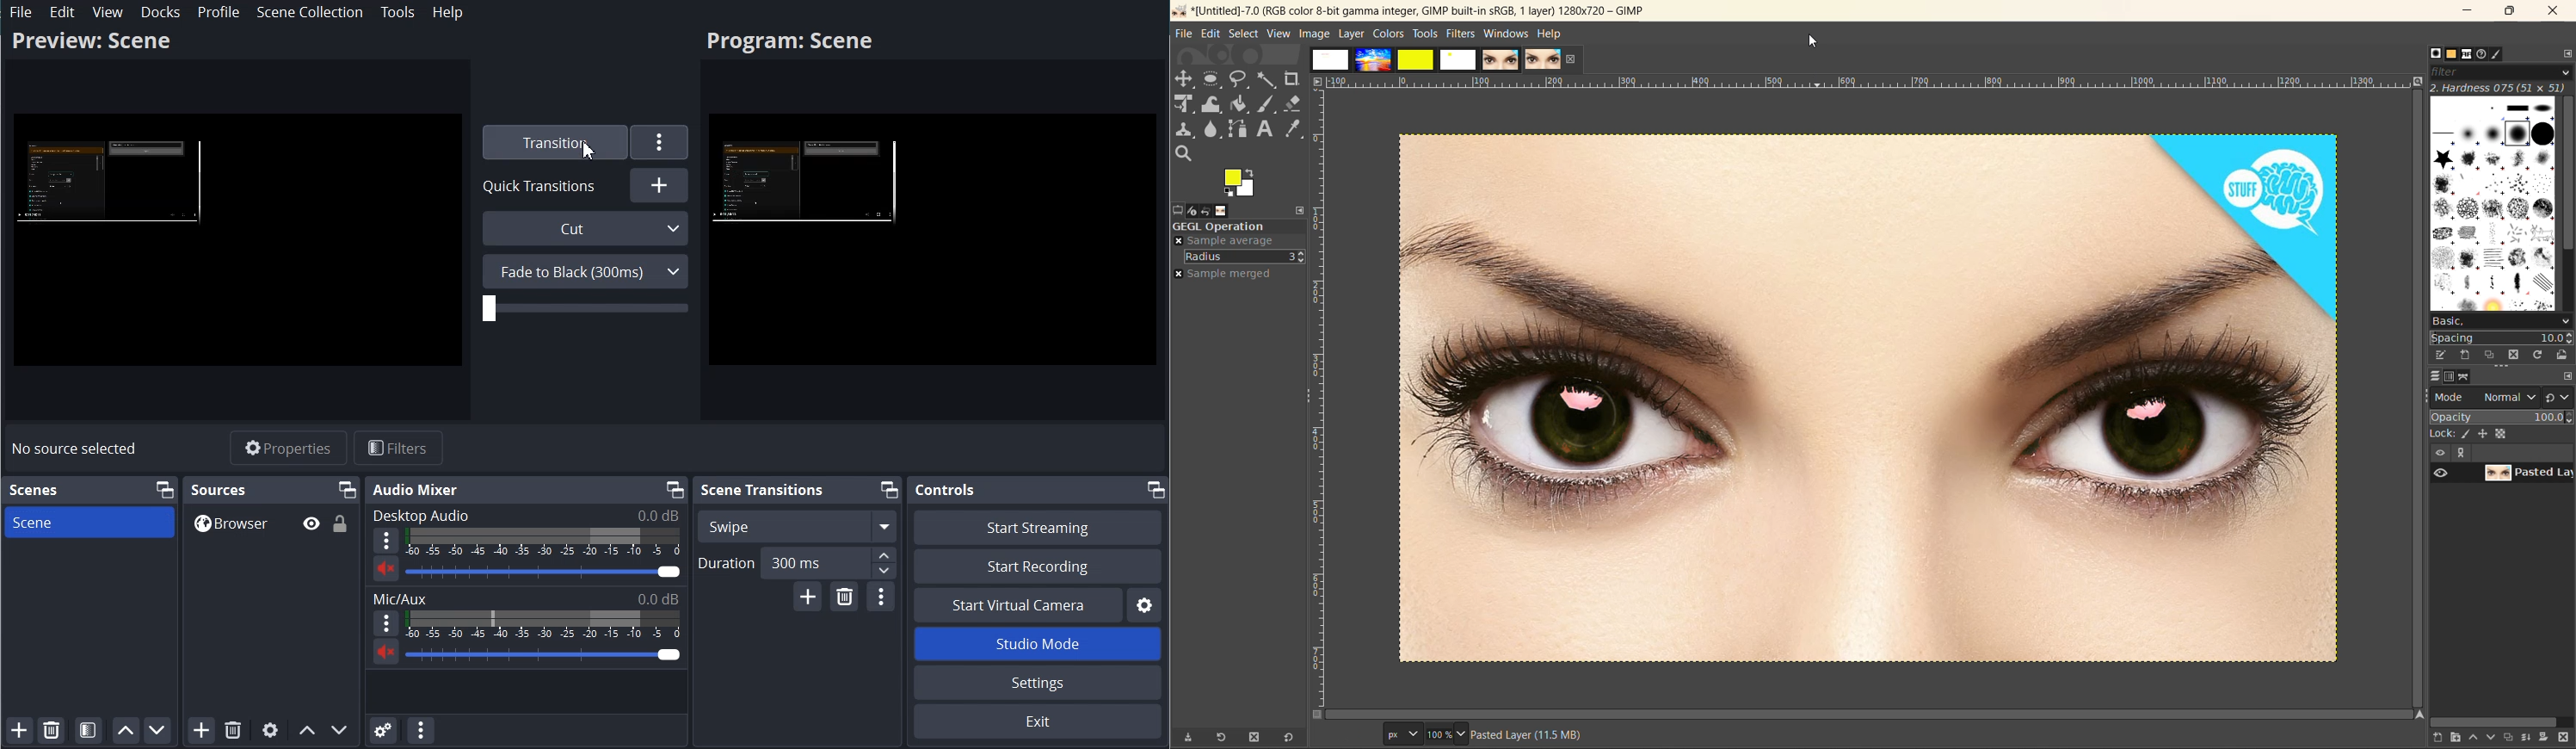 Image resolution: width=2576 pixels, height=756 pixels. What do you see at coordinates (386, 541) in the screenshot?
I see `More` at bounding box center [386, 541].